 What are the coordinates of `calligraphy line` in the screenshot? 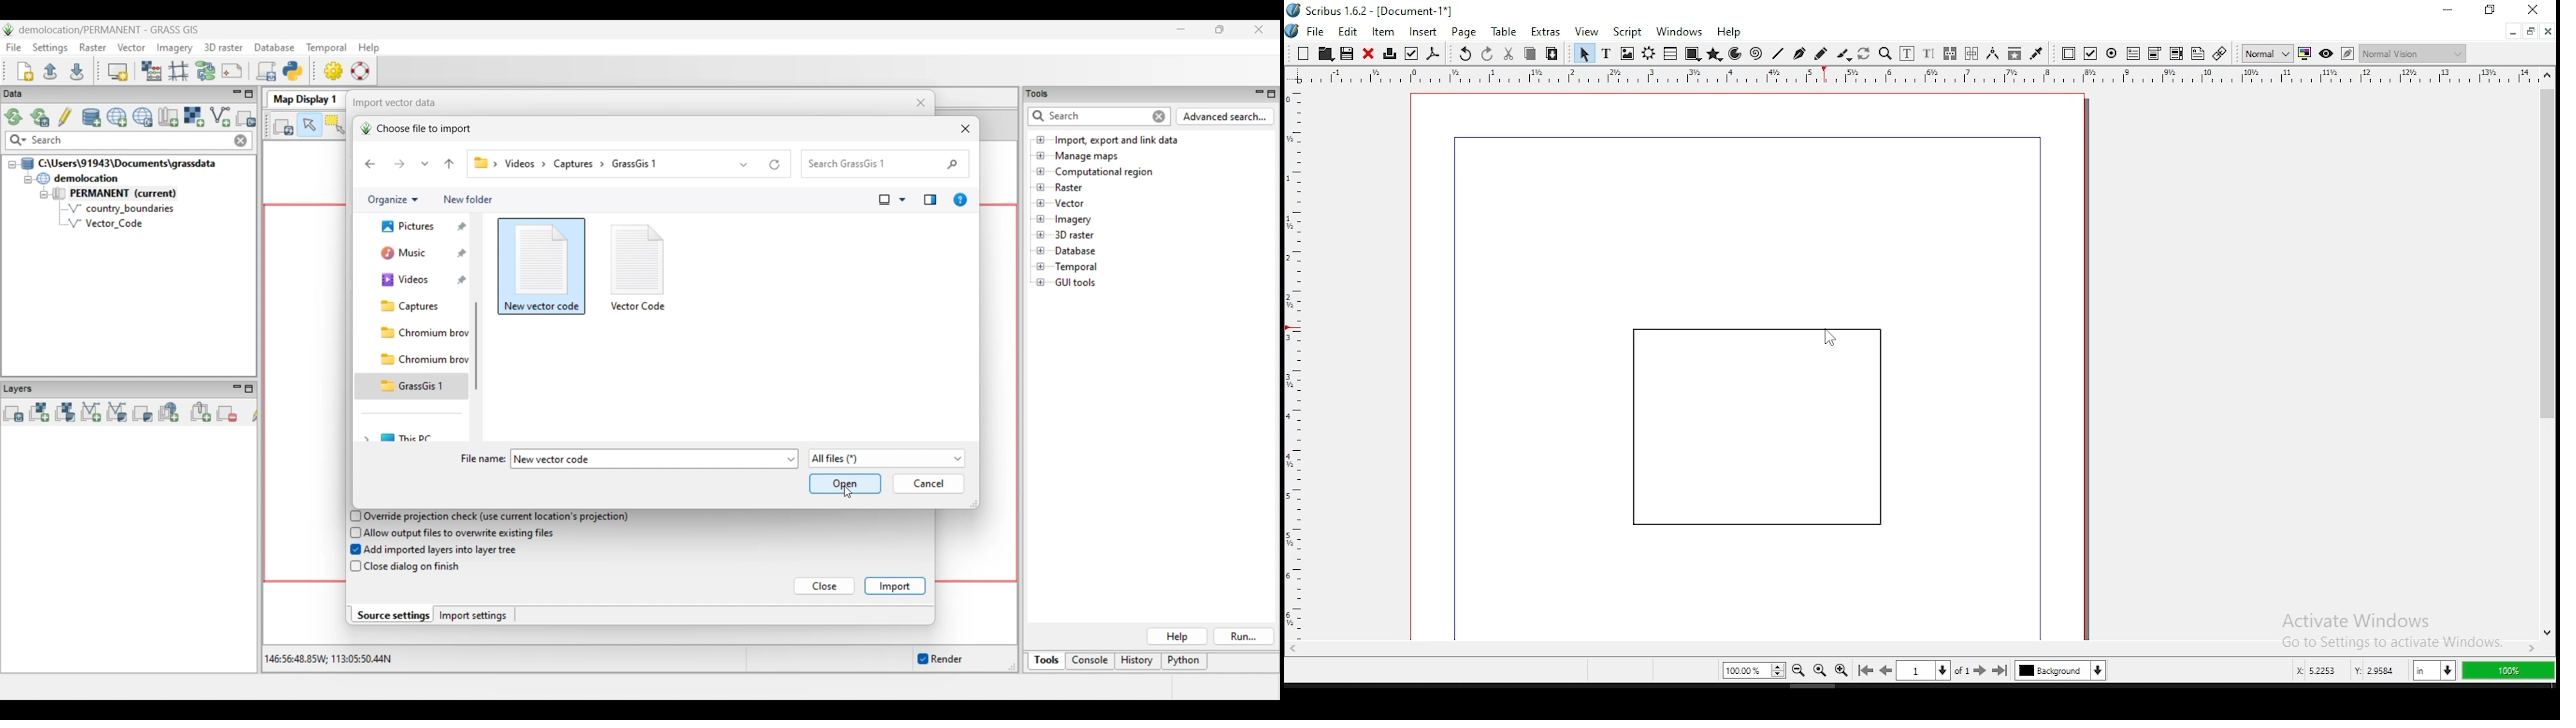 It's located at (1844, 54).